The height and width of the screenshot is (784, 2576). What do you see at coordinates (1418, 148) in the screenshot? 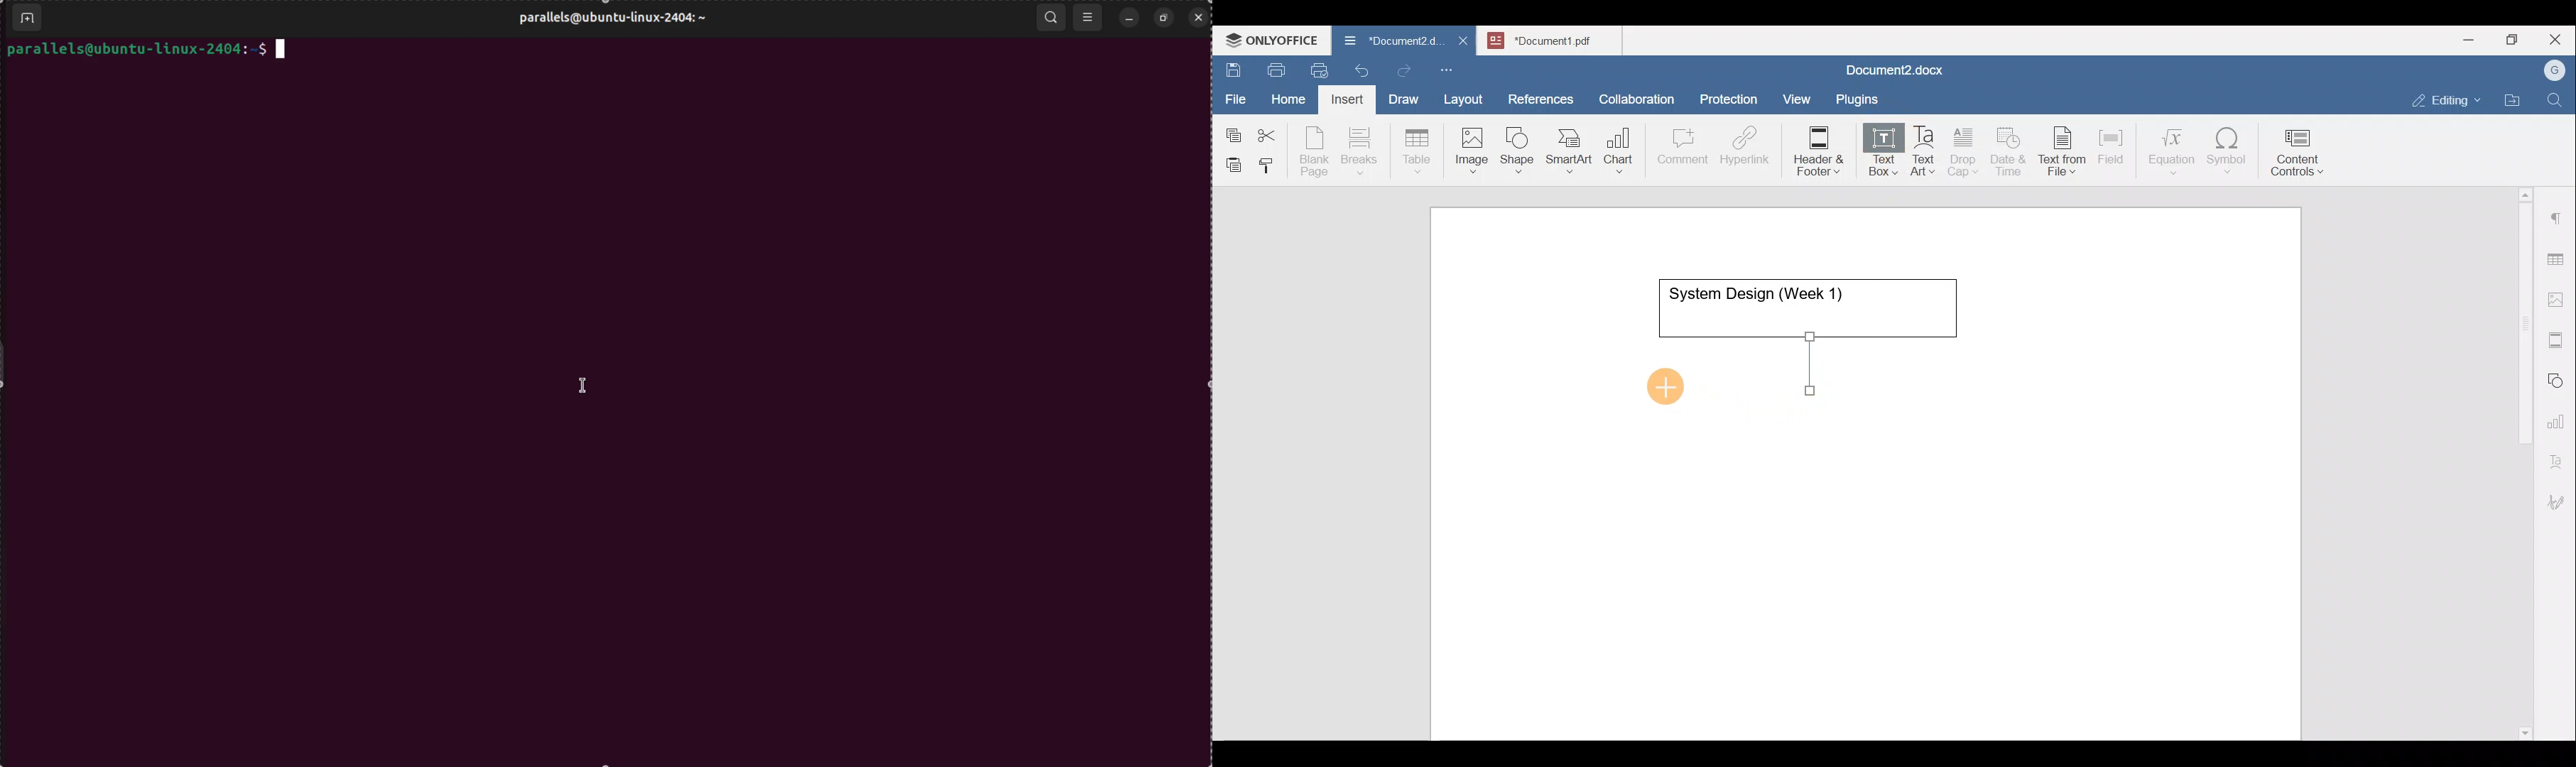
I see `Table` at bounding box center [1418, 148].